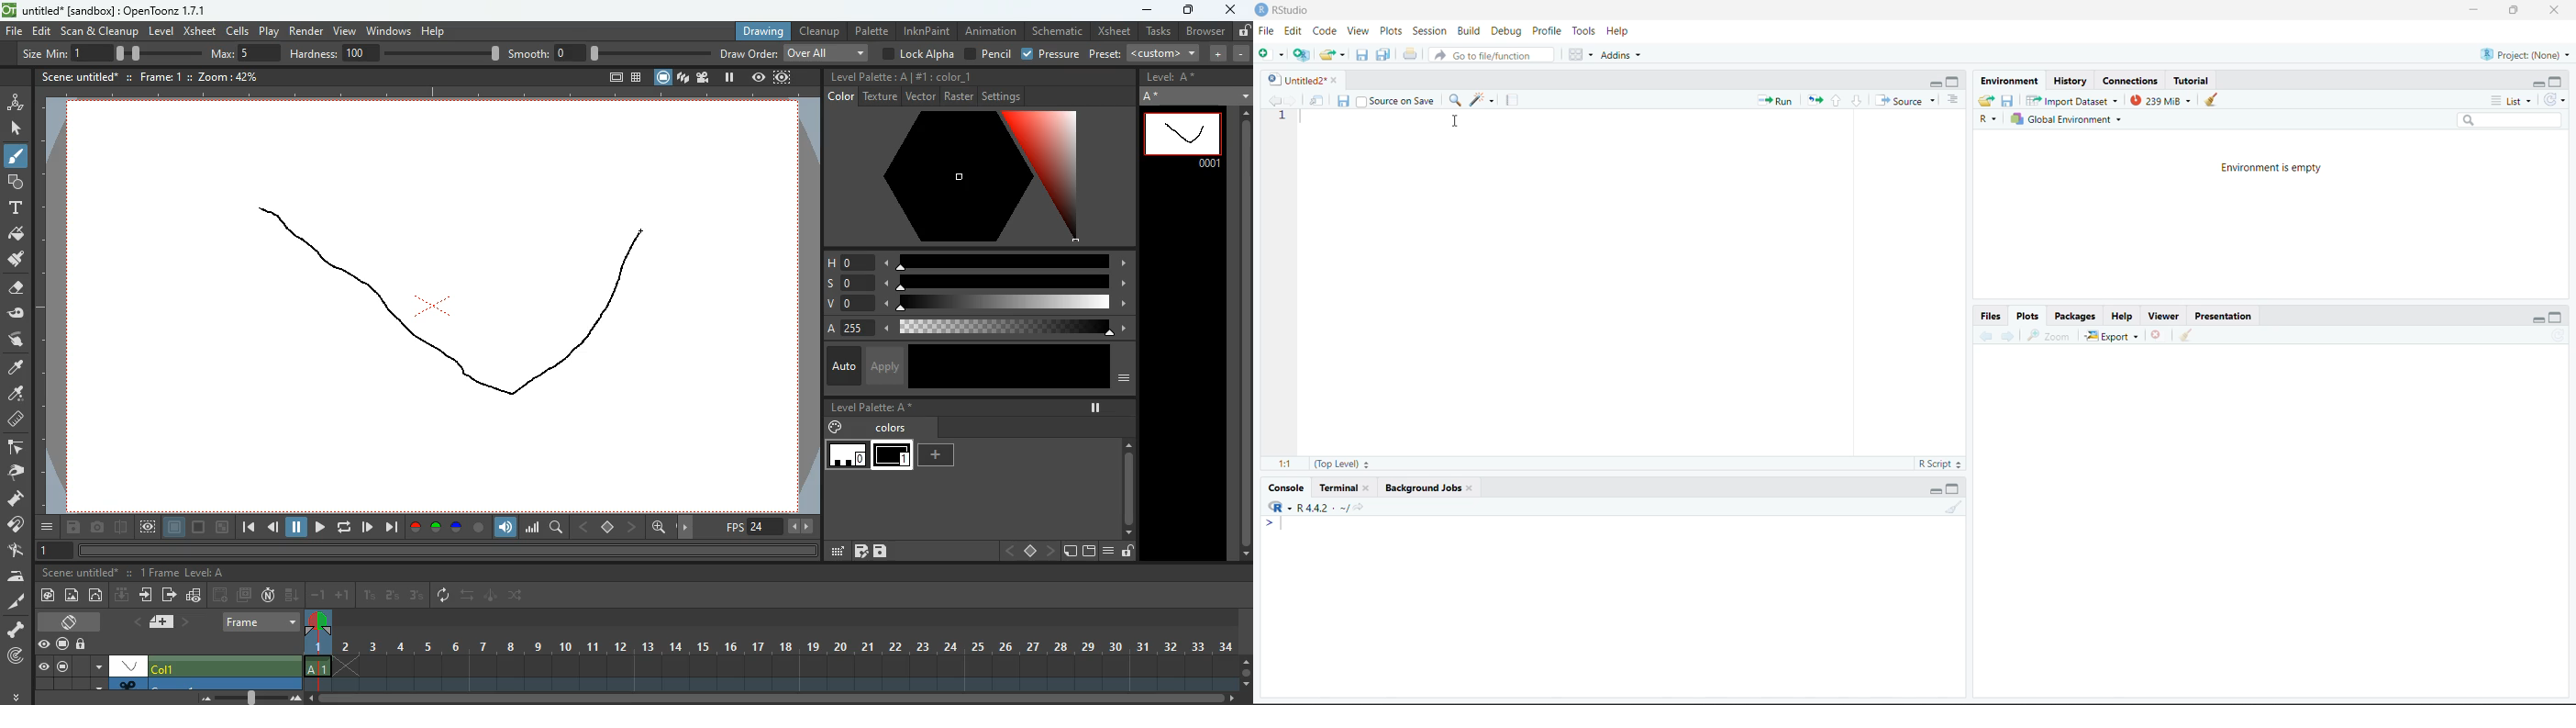 Image resolution: width=2576 pixels, height=728 pixels. Describe the element at coordinates (1455, 99) in the screenshot. I see `Find/Replace` at that location.